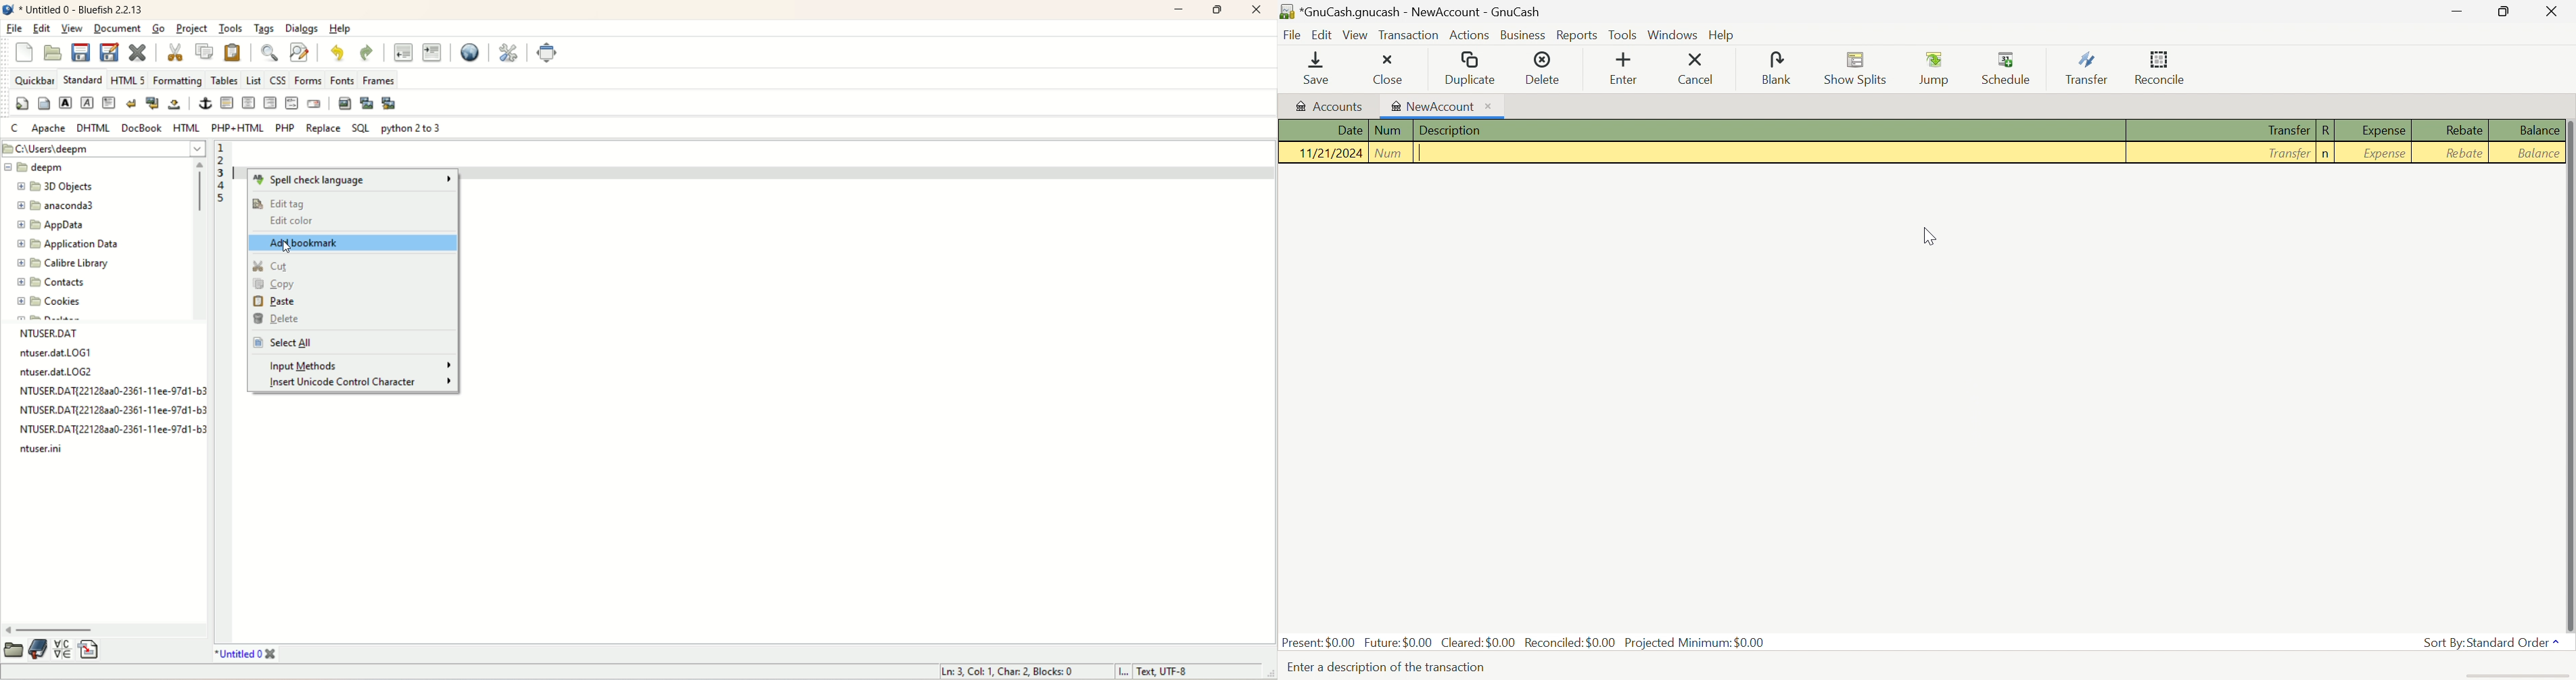  Describe the element at coordinates (60, 265) in the screenshot. I see `calibre` at that location.